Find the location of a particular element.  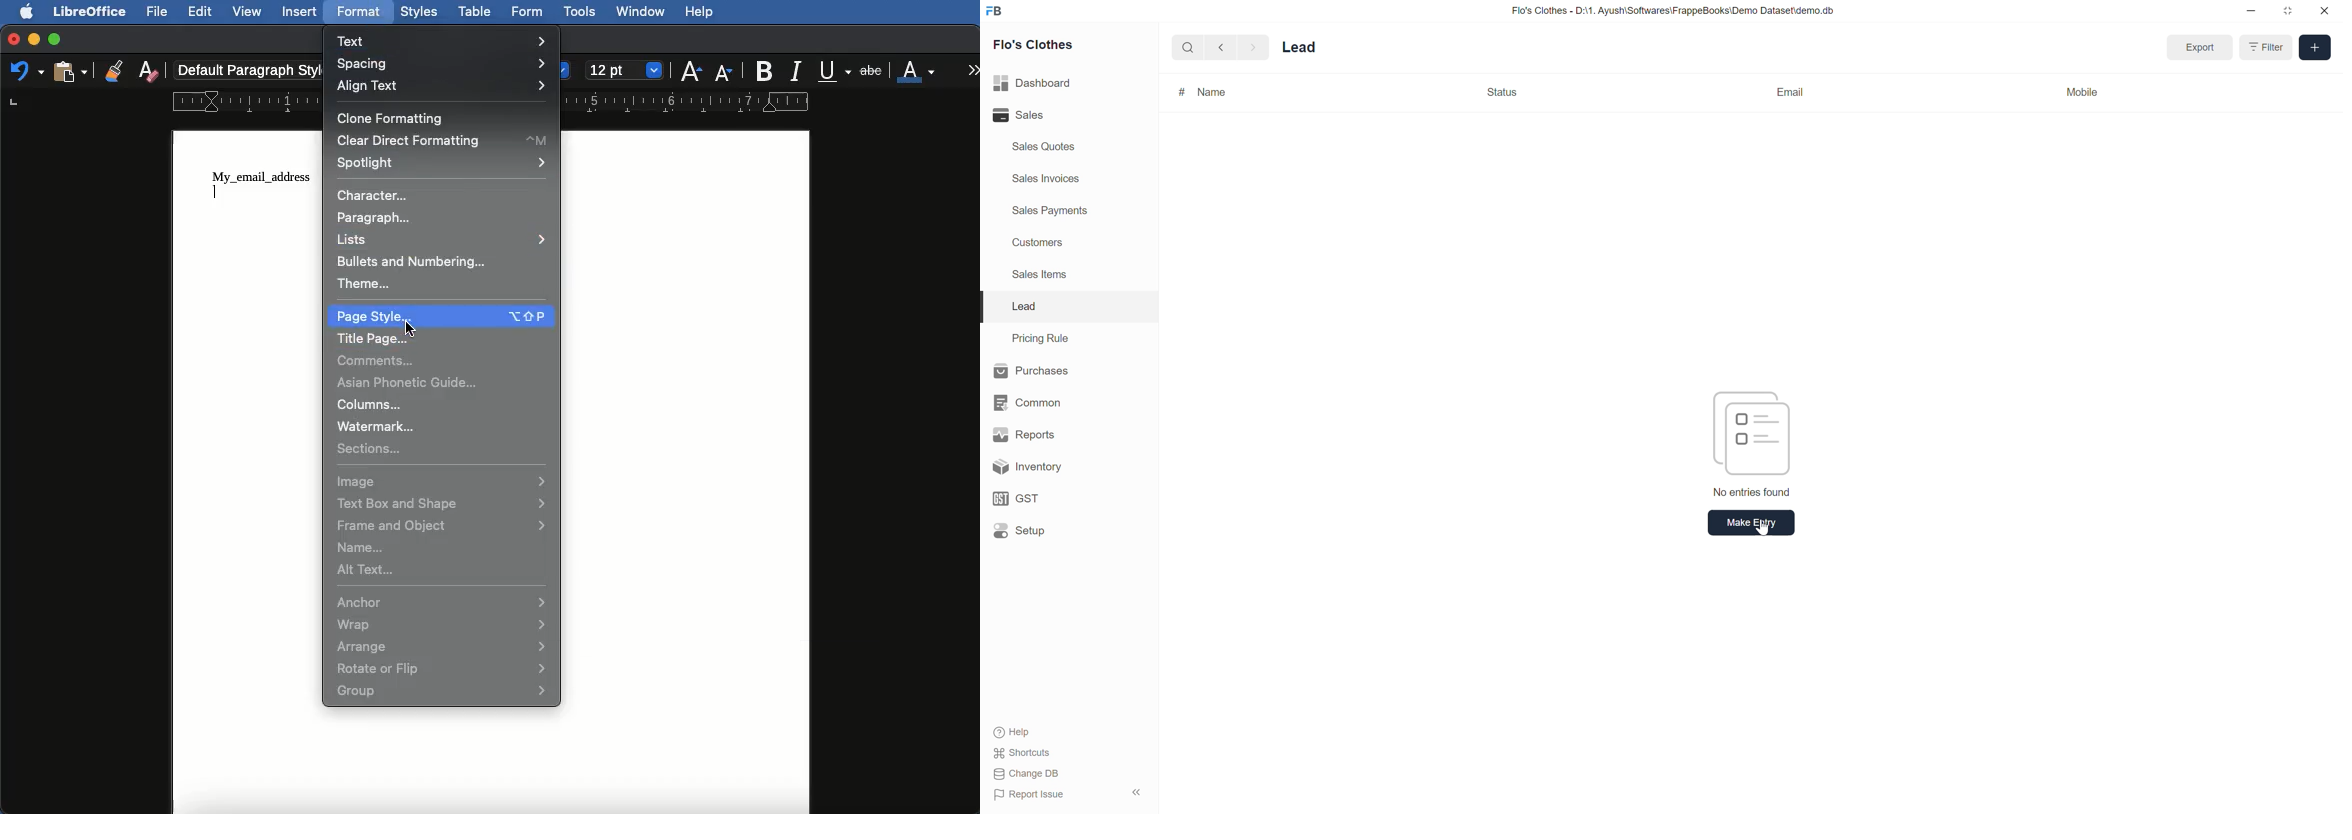

Backward is located at coordinates (1217, 46).